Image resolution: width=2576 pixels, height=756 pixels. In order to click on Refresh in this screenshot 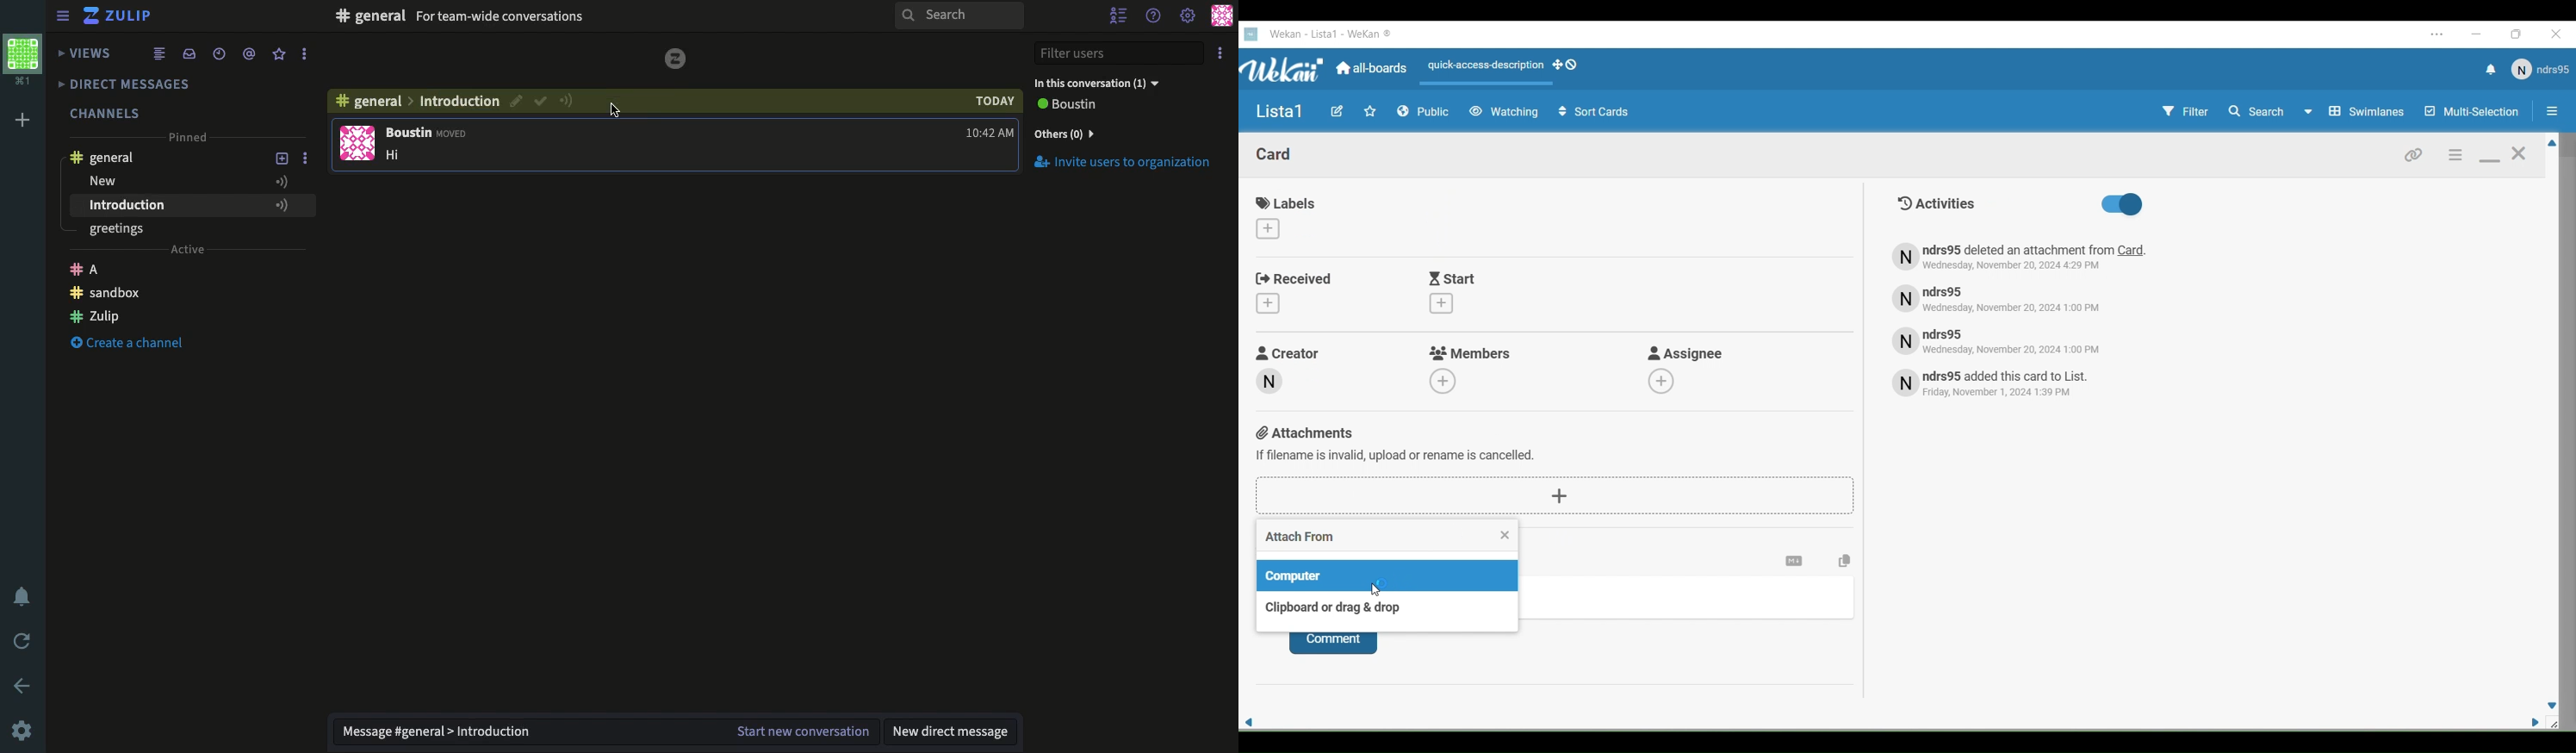, I will do `click(24, 641)`.